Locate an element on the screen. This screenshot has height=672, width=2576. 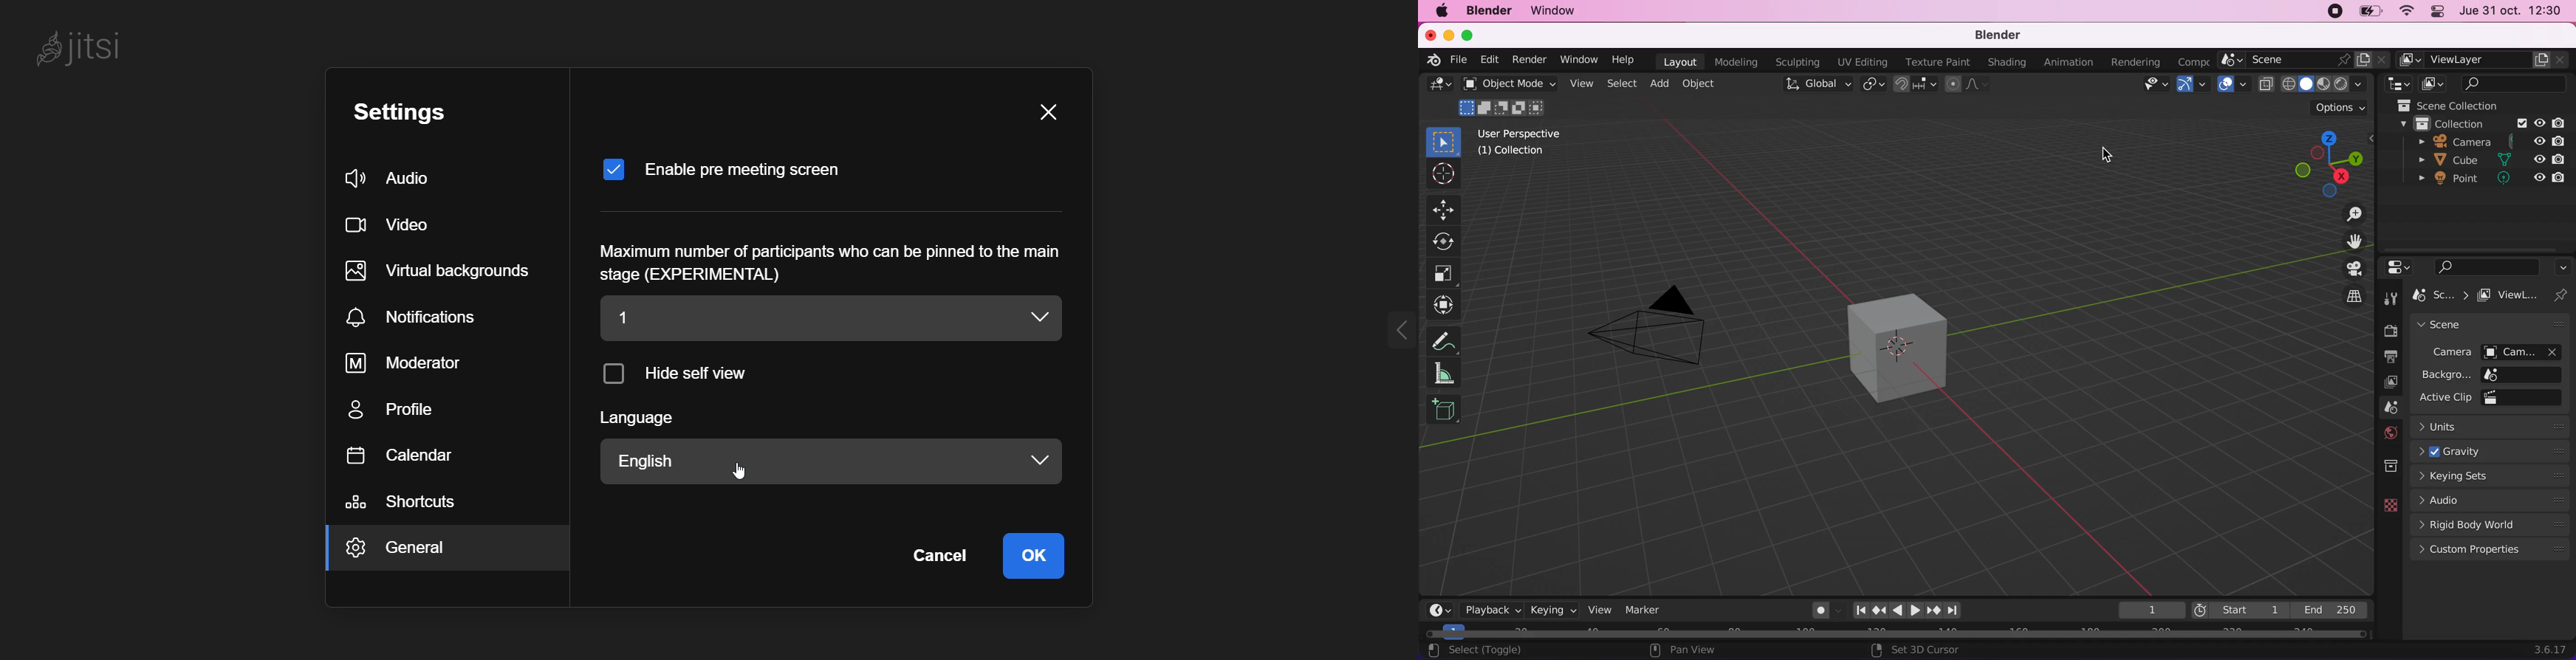
render is located at coordinates (2387, 330).